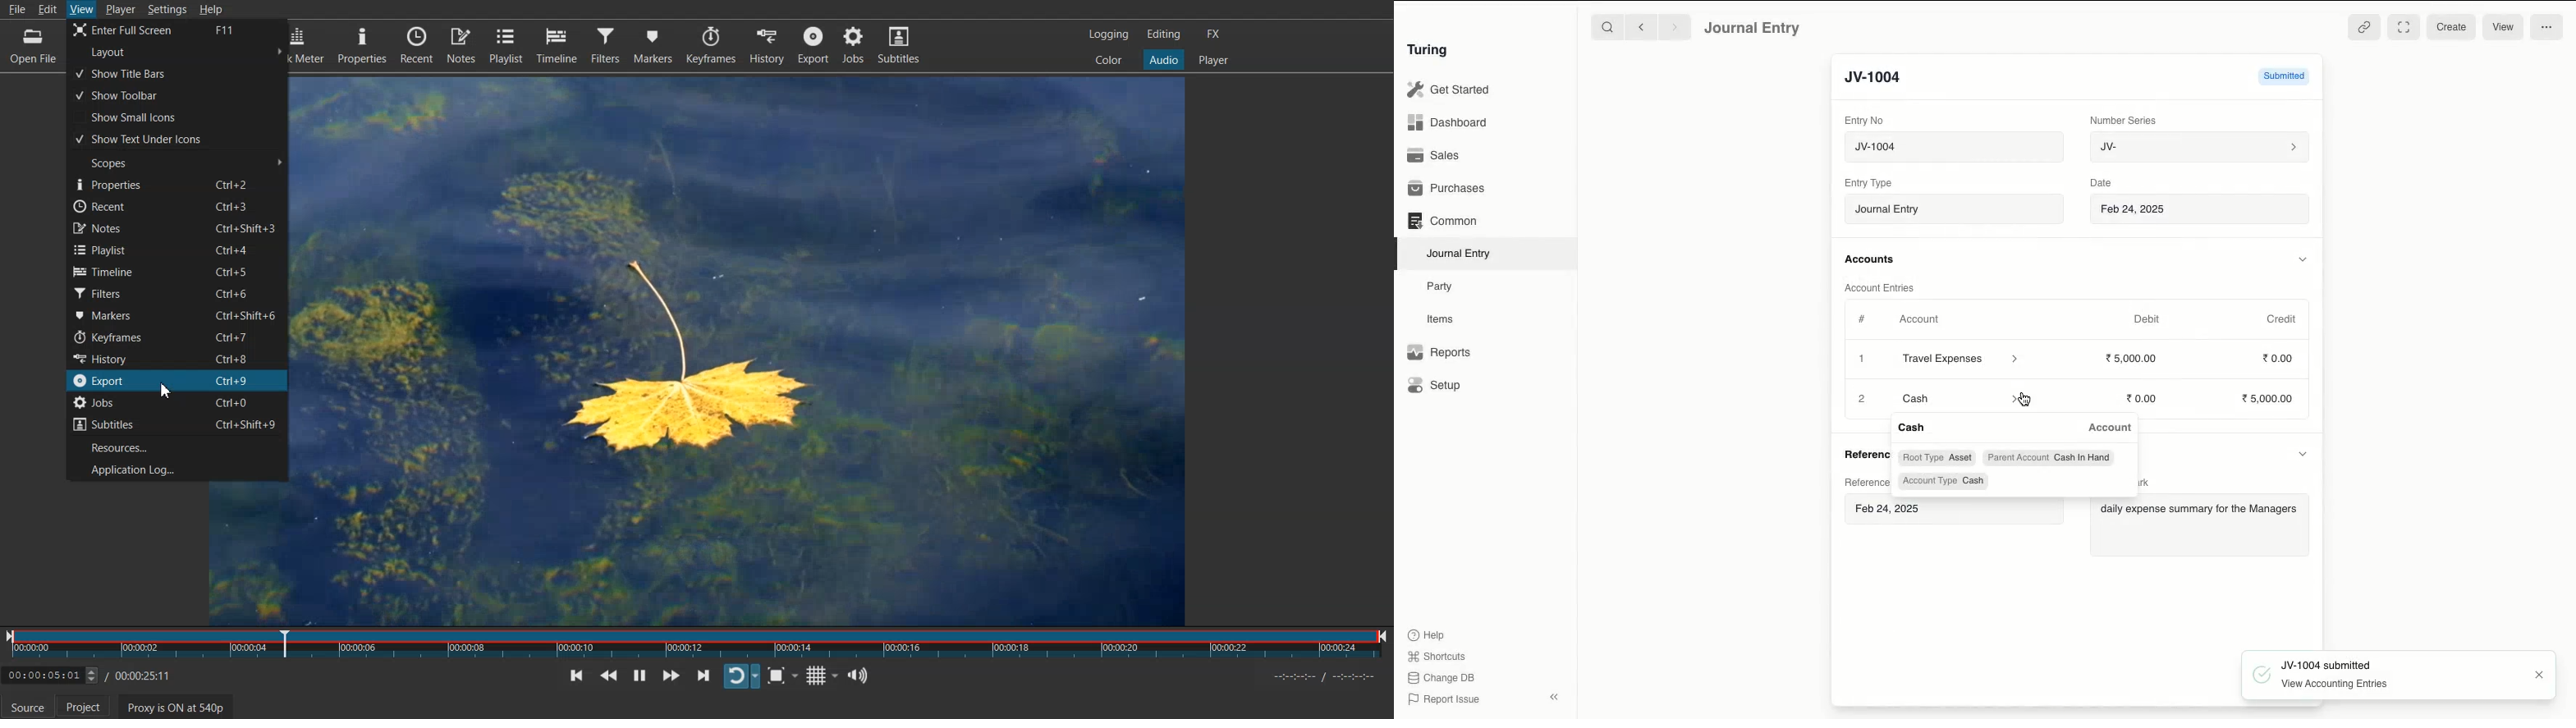  What do you see at coordinates (697, 646) in the screenshot?
I see `Slider` at bounding box center [697, 646].